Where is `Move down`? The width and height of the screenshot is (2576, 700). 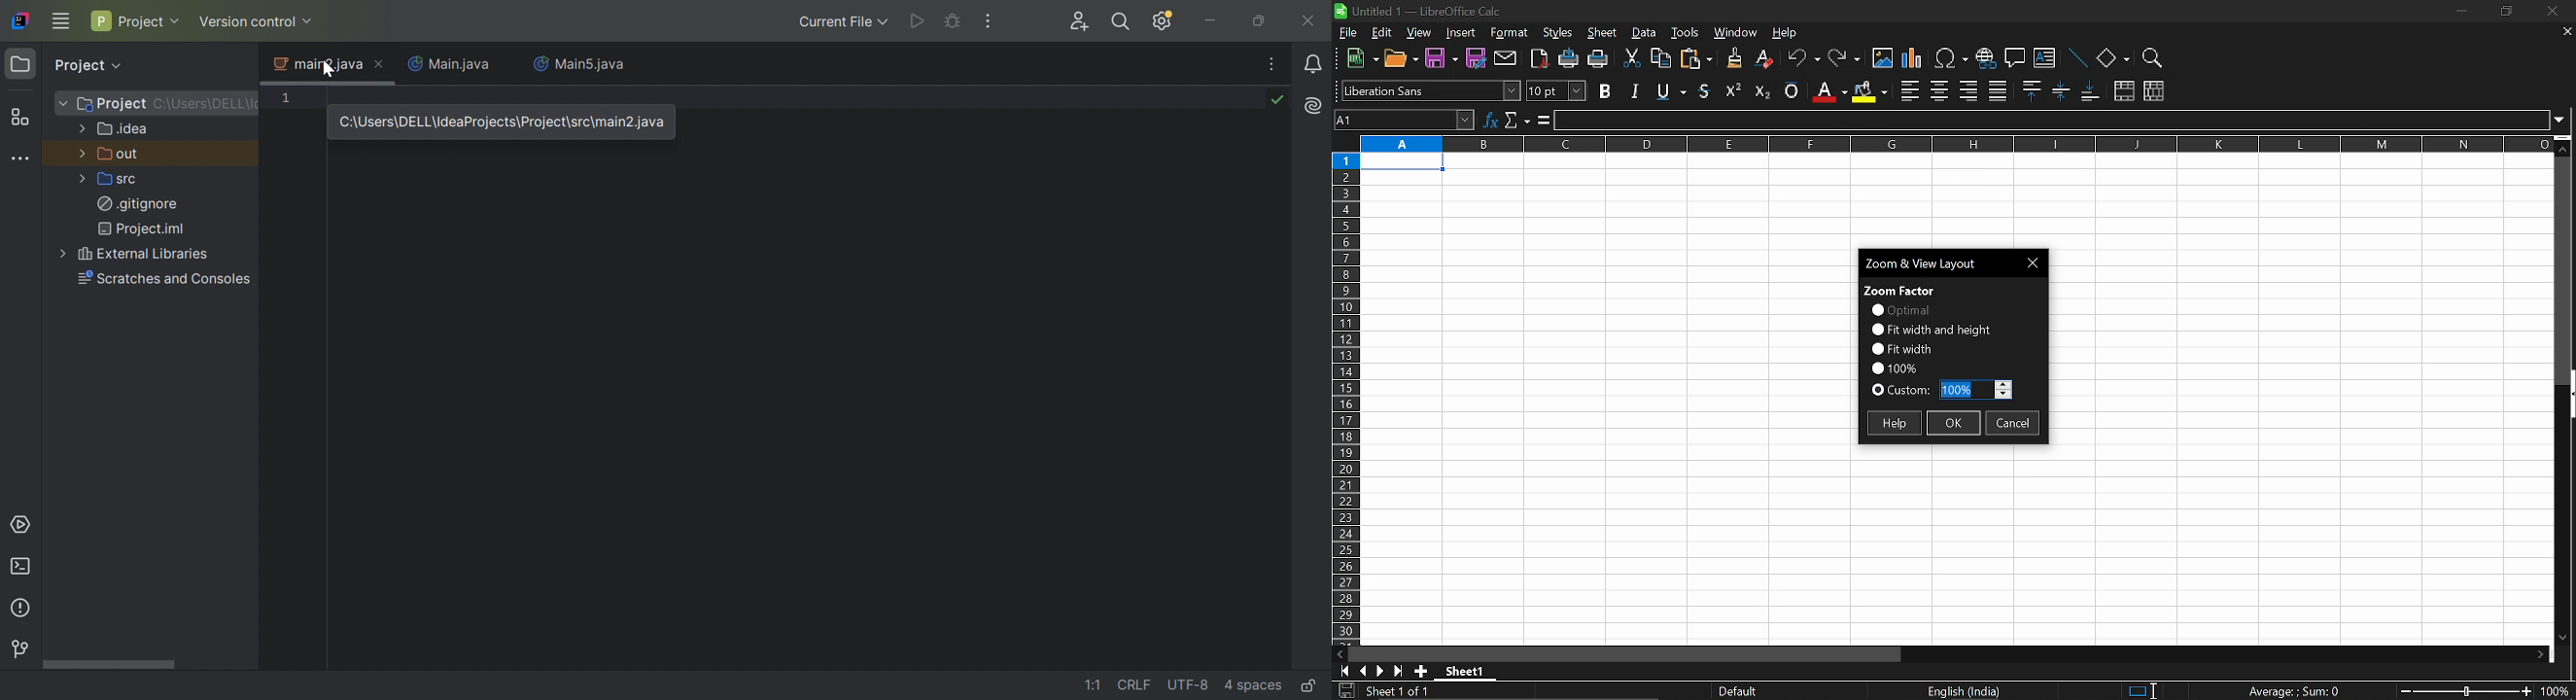
Move down is located at coordinates (2561, 636).